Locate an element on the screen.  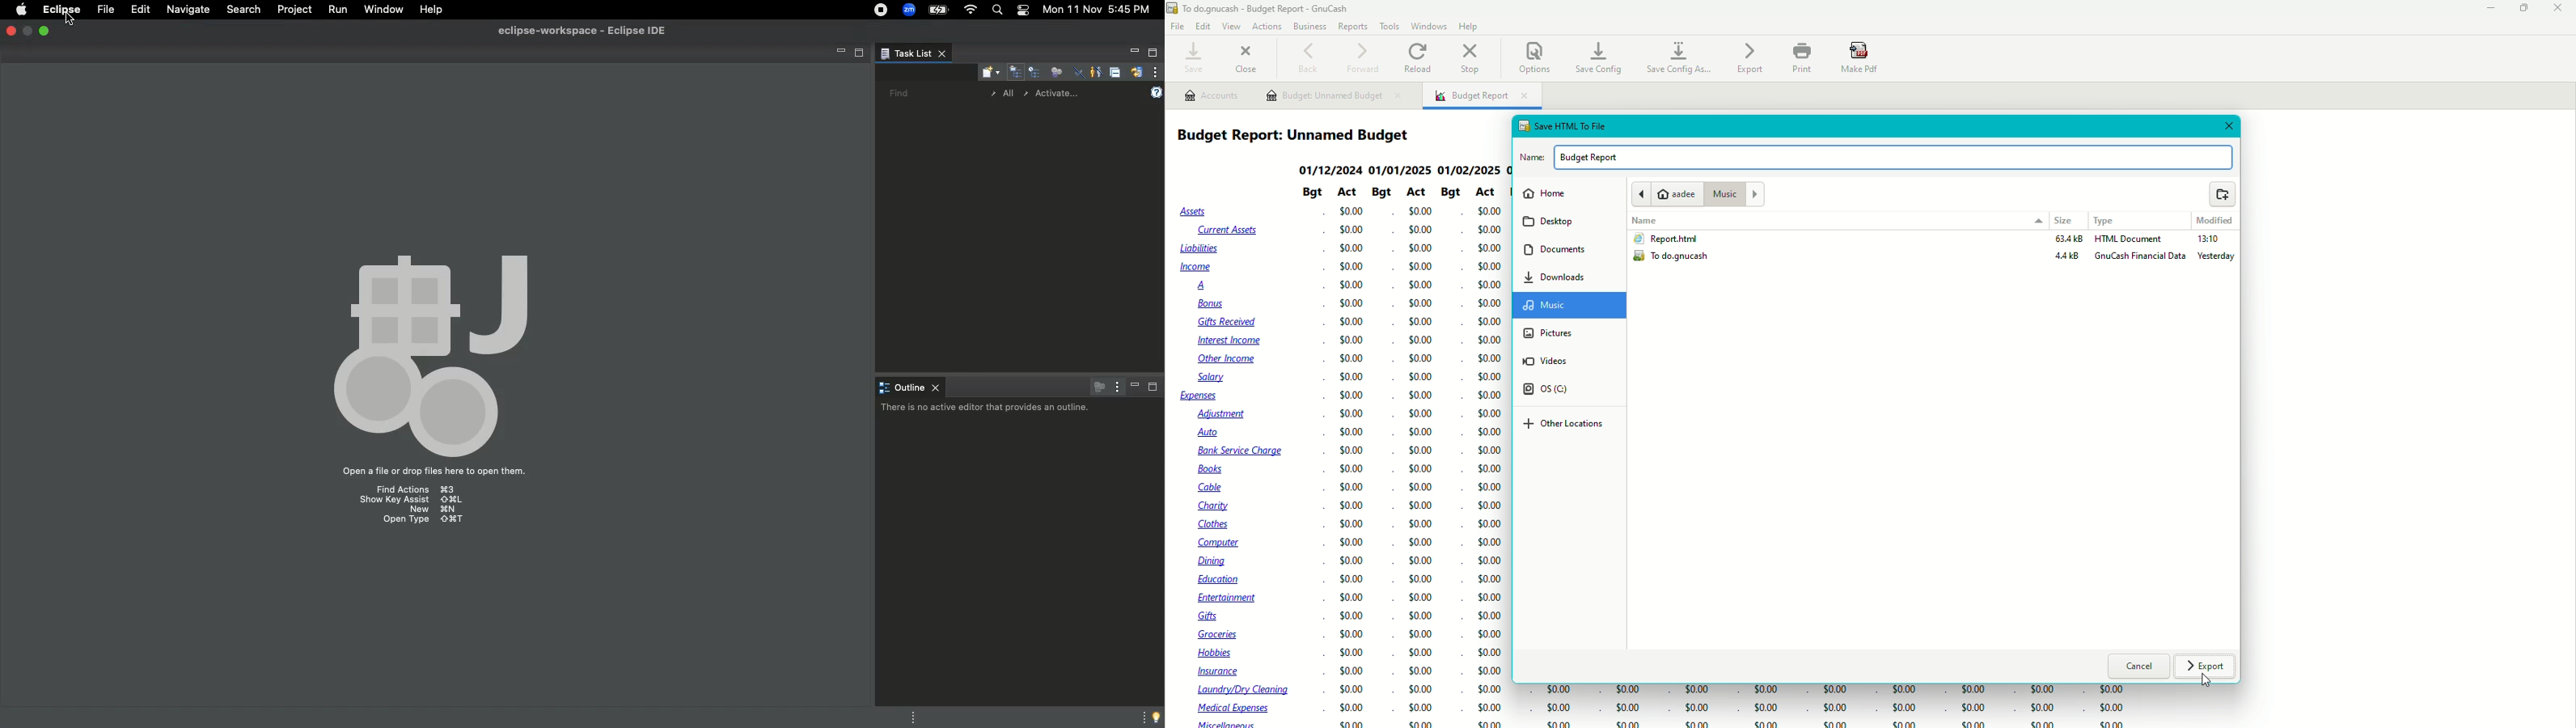
Save is located at coordinates (1191, 58).